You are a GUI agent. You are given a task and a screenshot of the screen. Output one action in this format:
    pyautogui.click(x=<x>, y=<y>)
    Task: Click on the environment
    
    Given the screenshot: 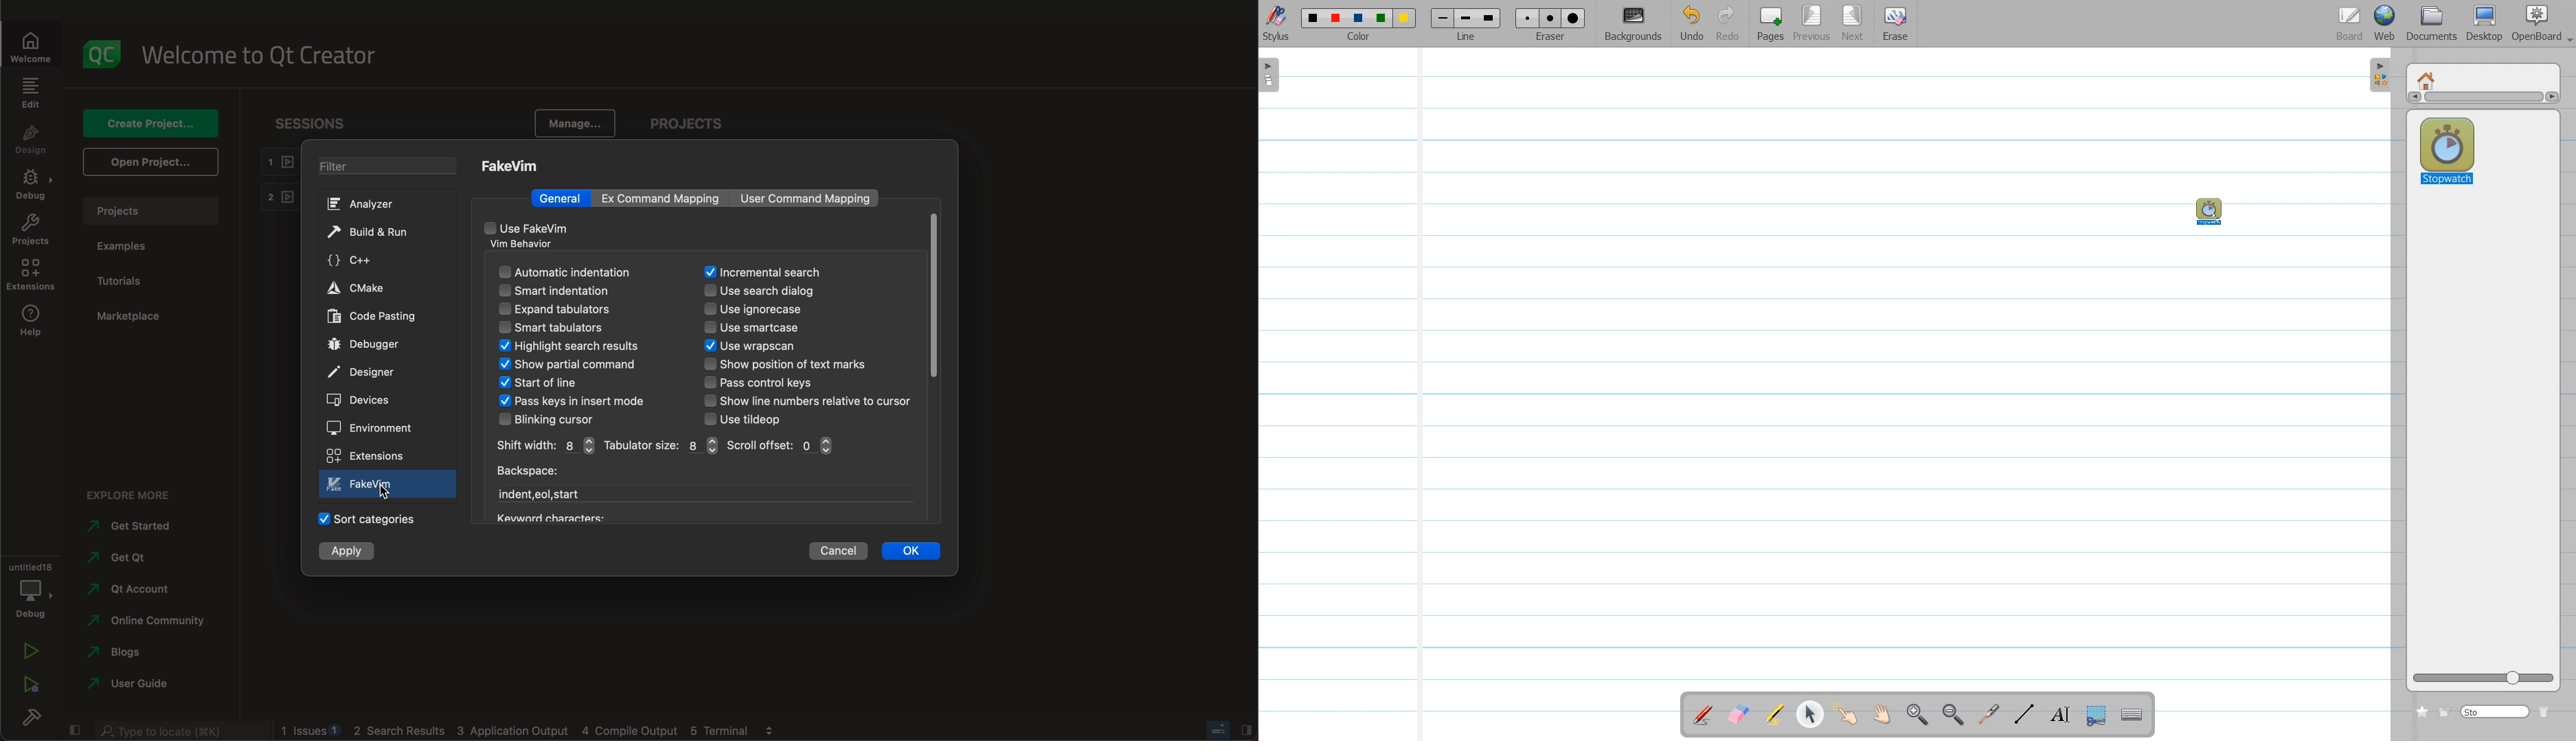 What is the action you would take?
    pyautogui.click(x=375, y=428)
    